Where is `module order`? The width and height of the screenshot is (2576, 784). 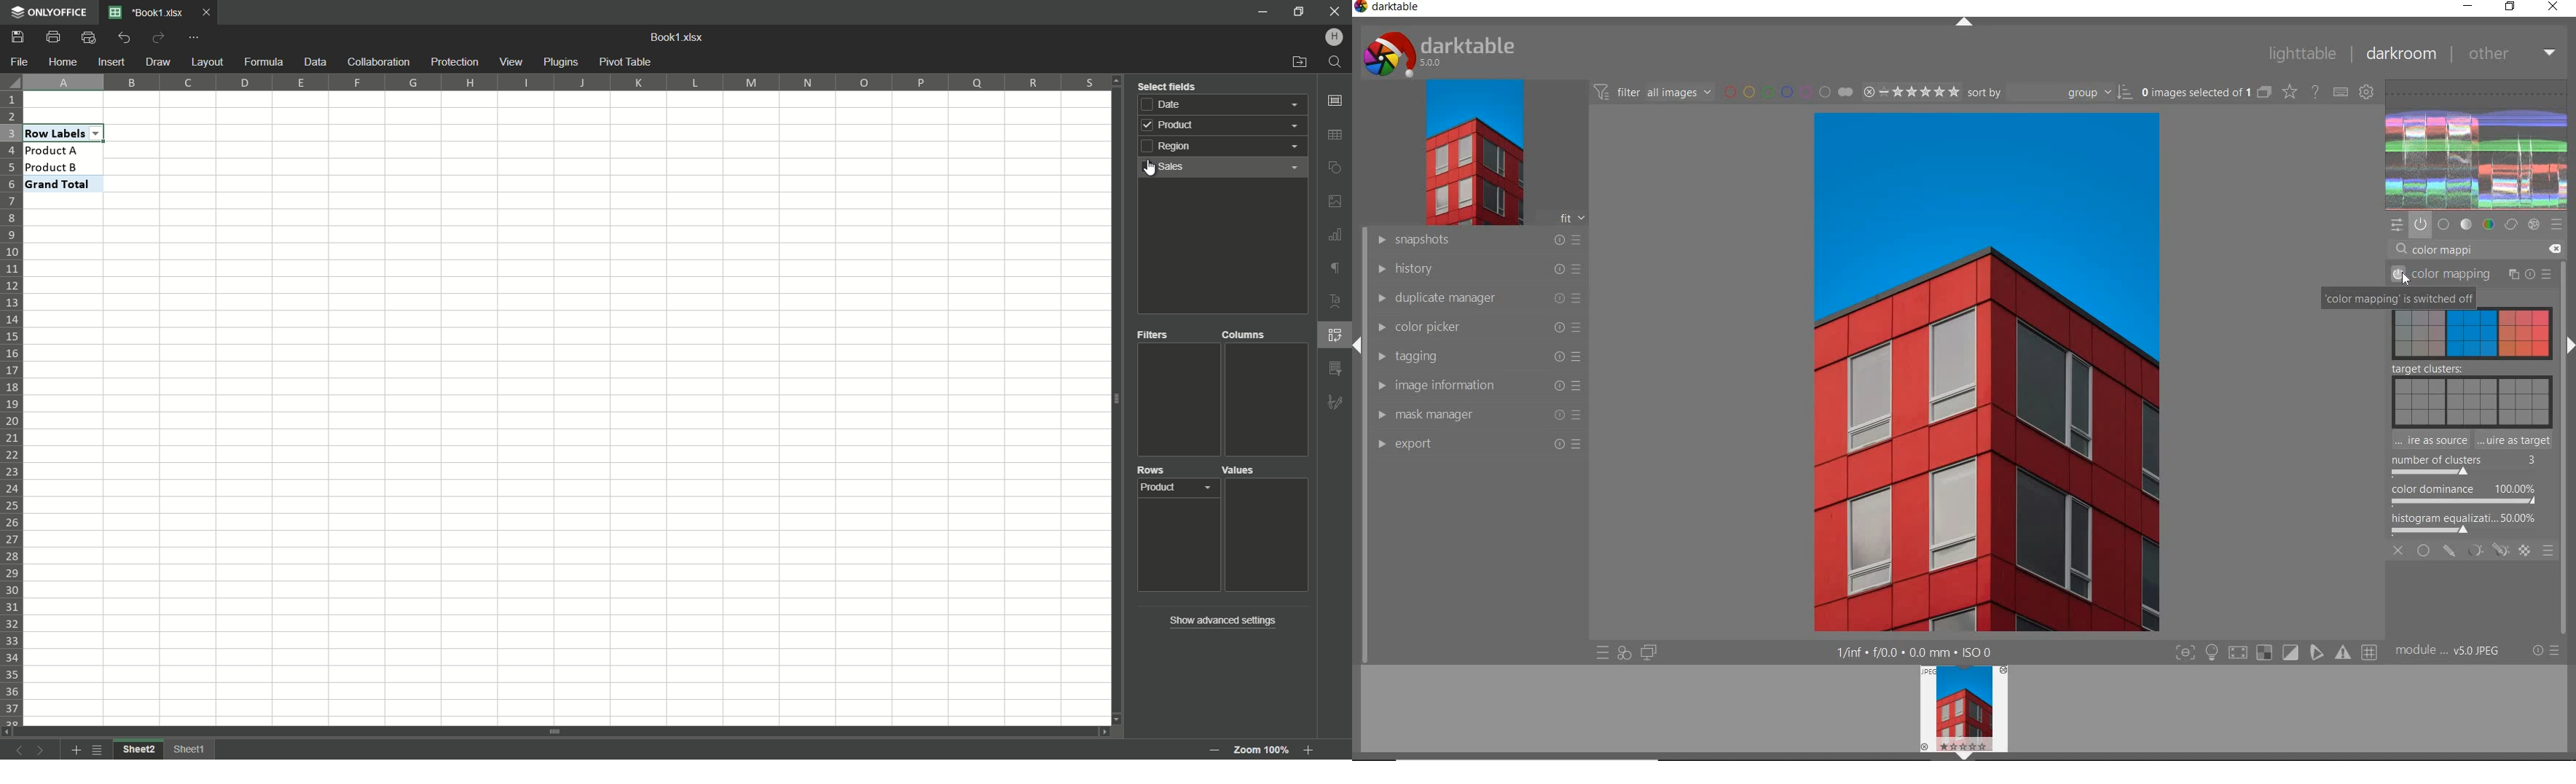 module order is located at coordinates (2449, 650).